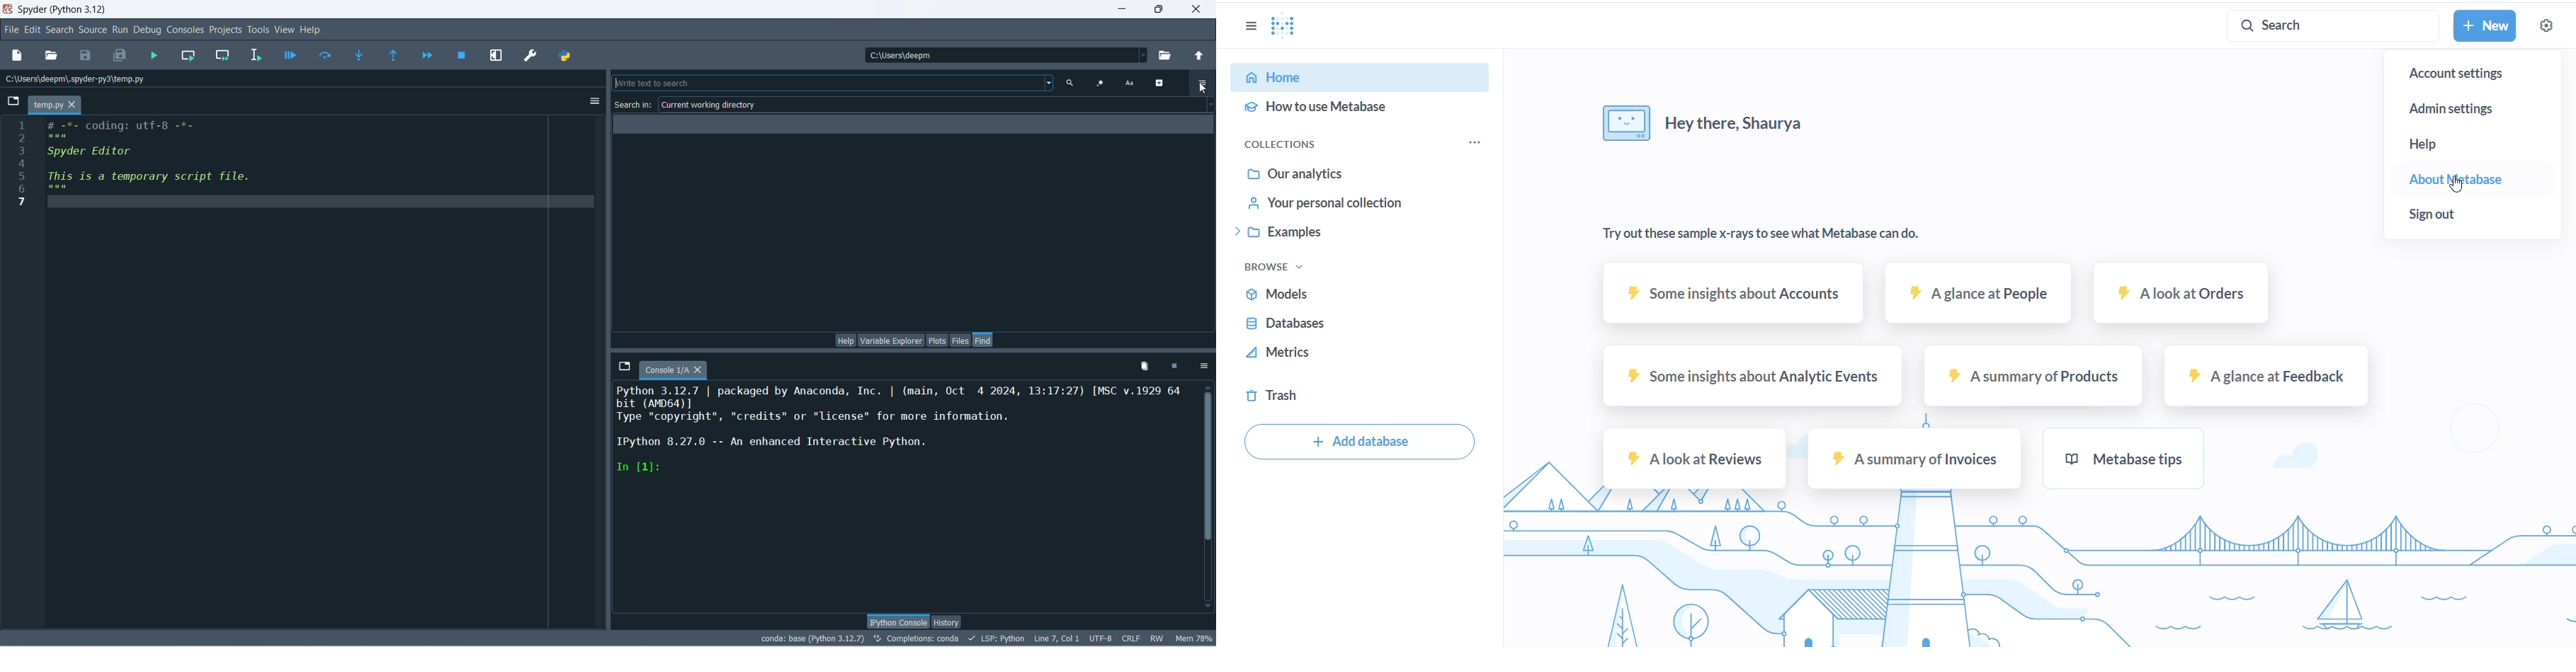 Image resolution: width=2576 pixels, height=672 pixels. What do you see at coordinates (2265, 379) in the screenshot?
I see `A glance at feedback` at bounding box center [2265, 379].